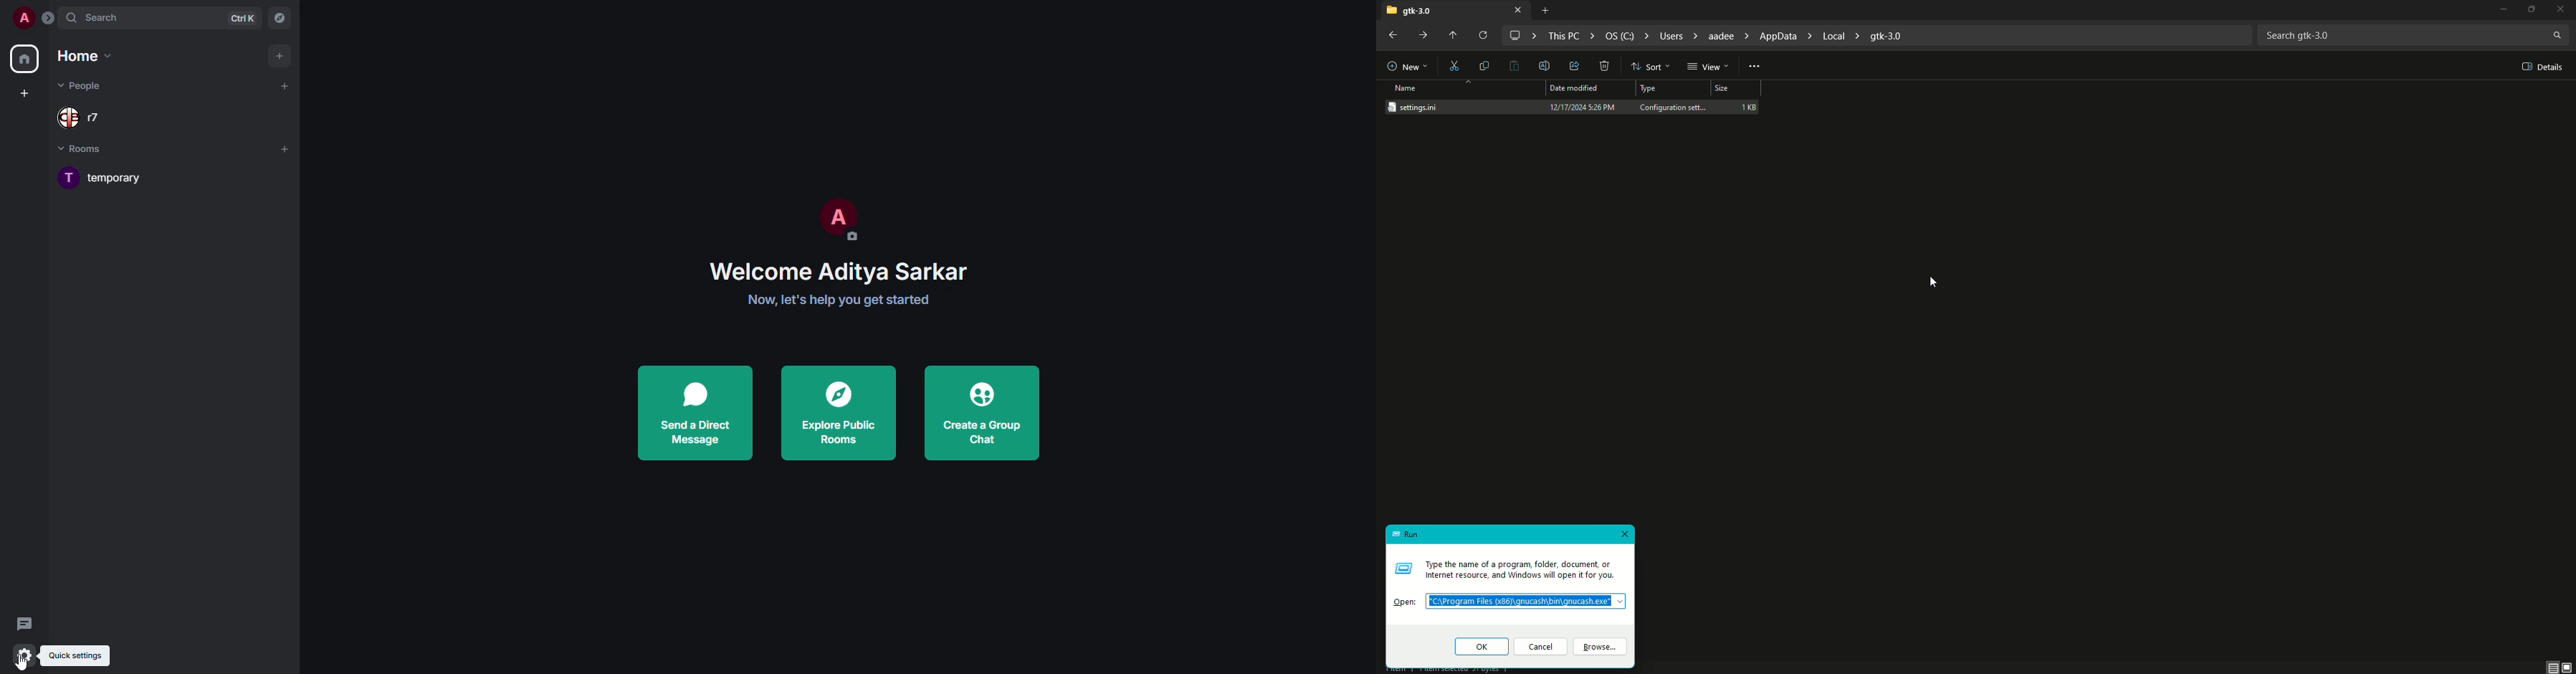 This screenshot has width=2576, height=700. Describe the element at coordinates (840, 270) in the screenshot. I see `Welcome Aditya Sarkar` at that location.